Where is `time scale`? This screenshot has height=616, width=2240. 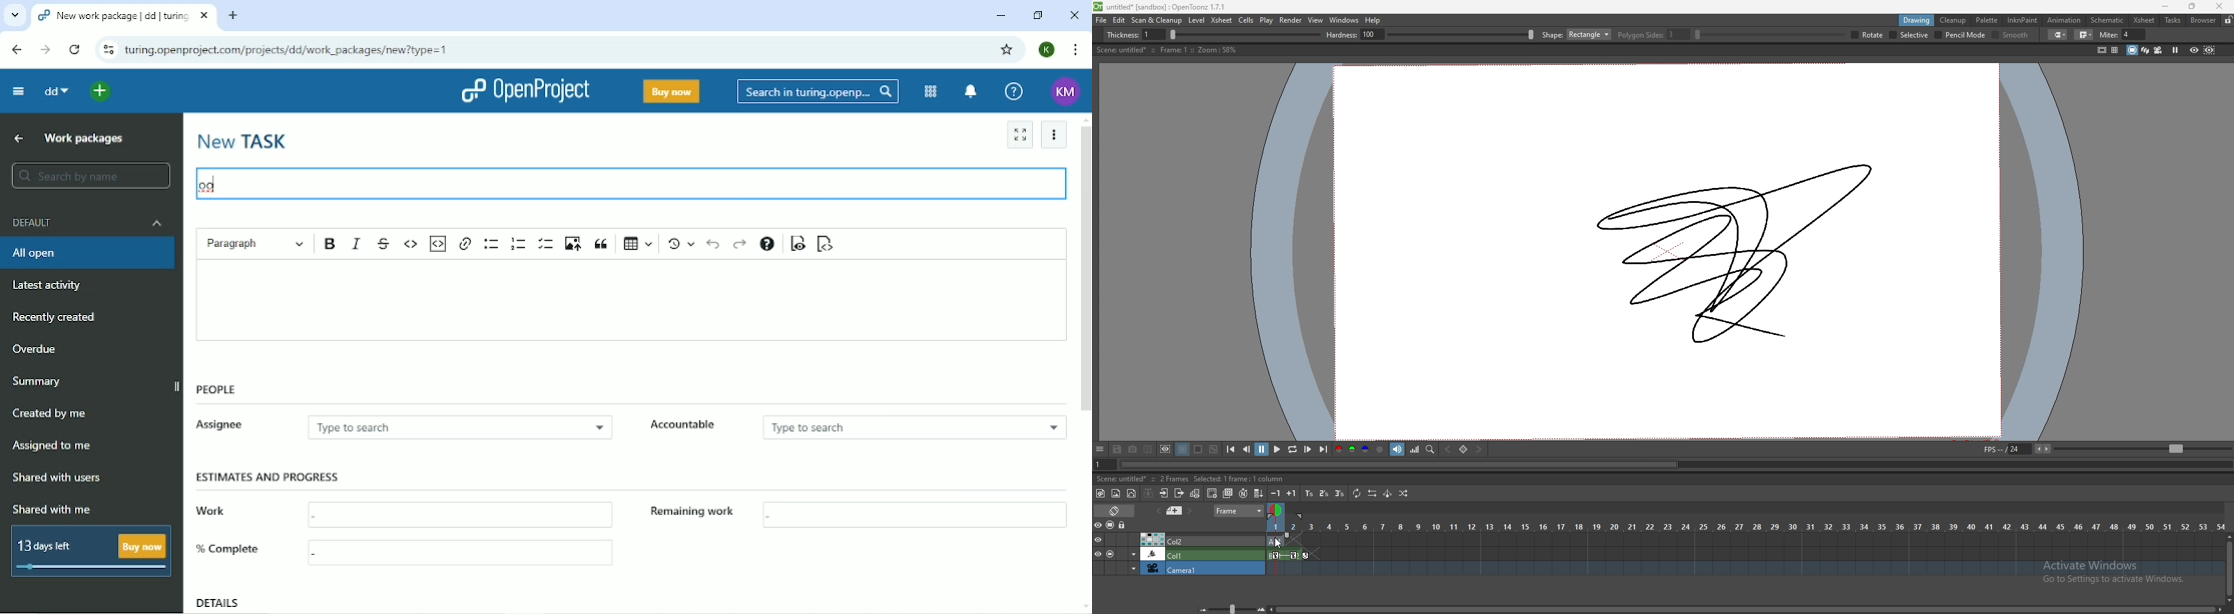
time scale is located at coordinates (1746, 527).